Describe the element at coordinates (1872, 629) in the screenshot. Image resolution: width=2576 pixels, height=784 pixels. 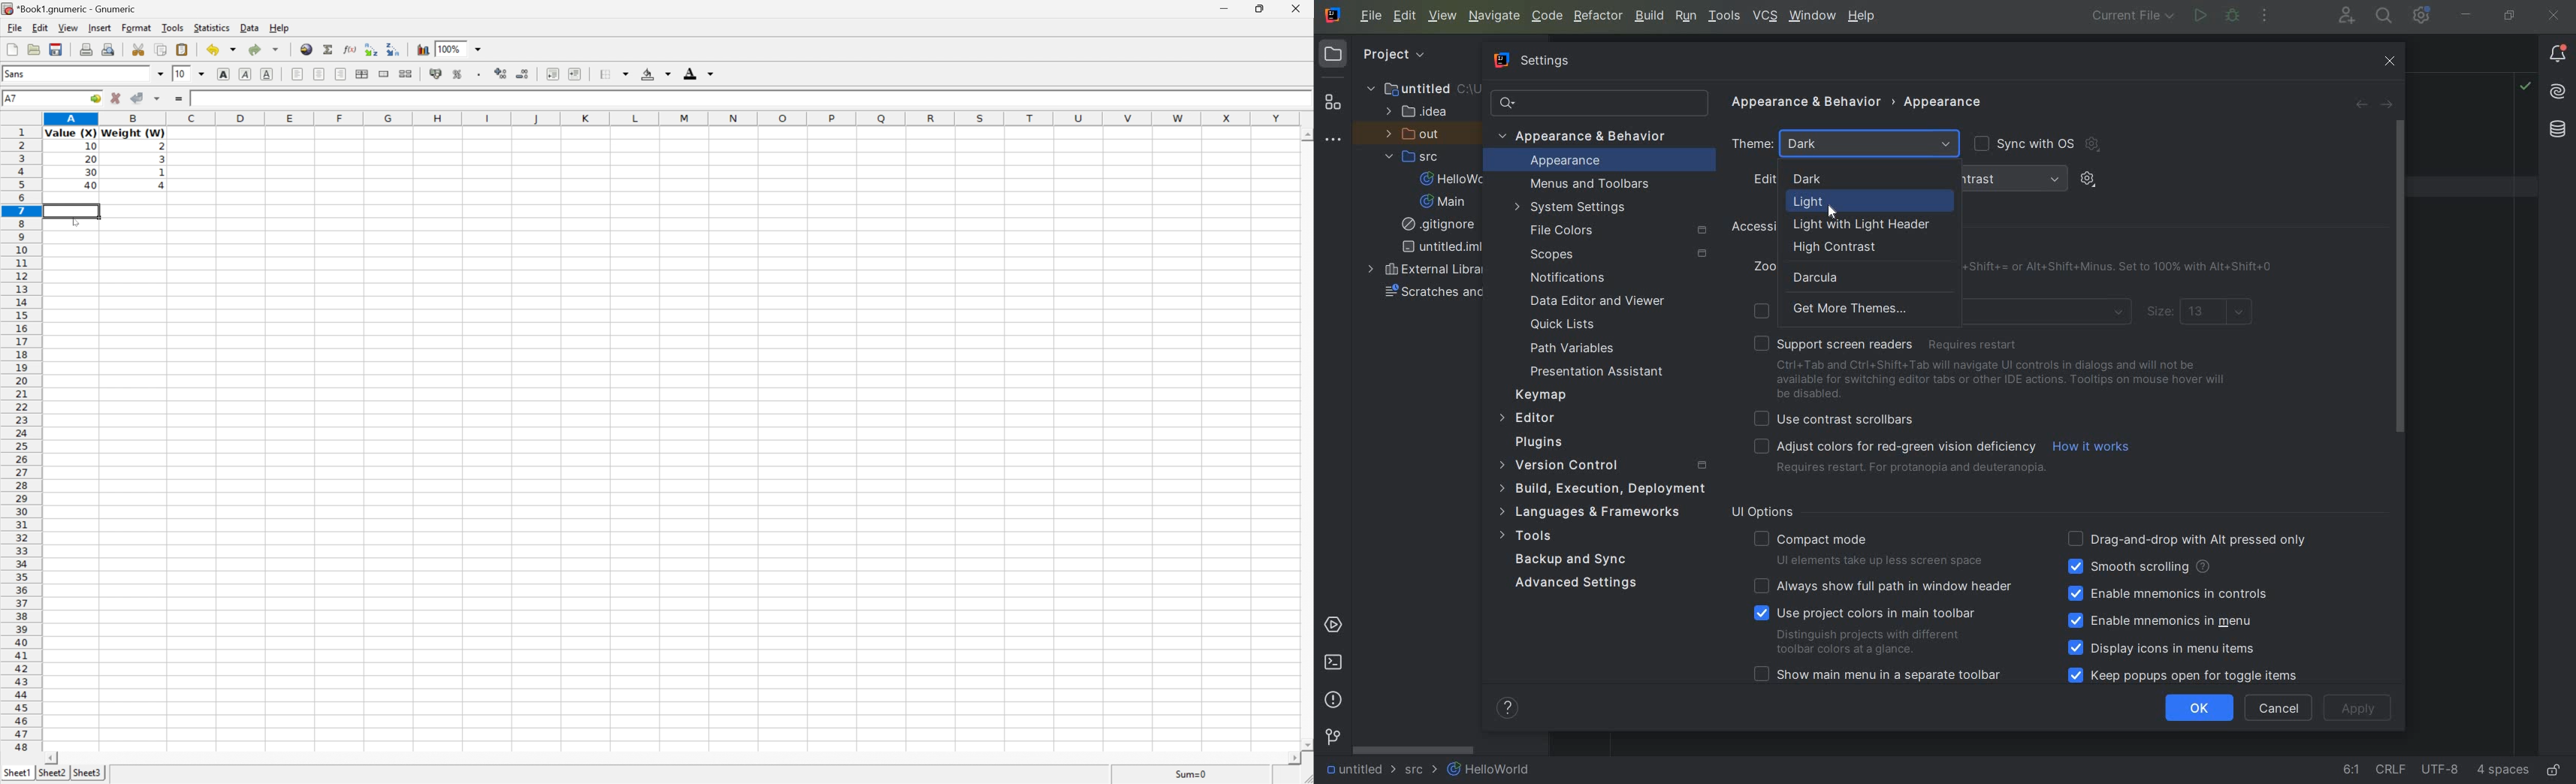
I see `use project colors in main toolbar(checked)` at that location.